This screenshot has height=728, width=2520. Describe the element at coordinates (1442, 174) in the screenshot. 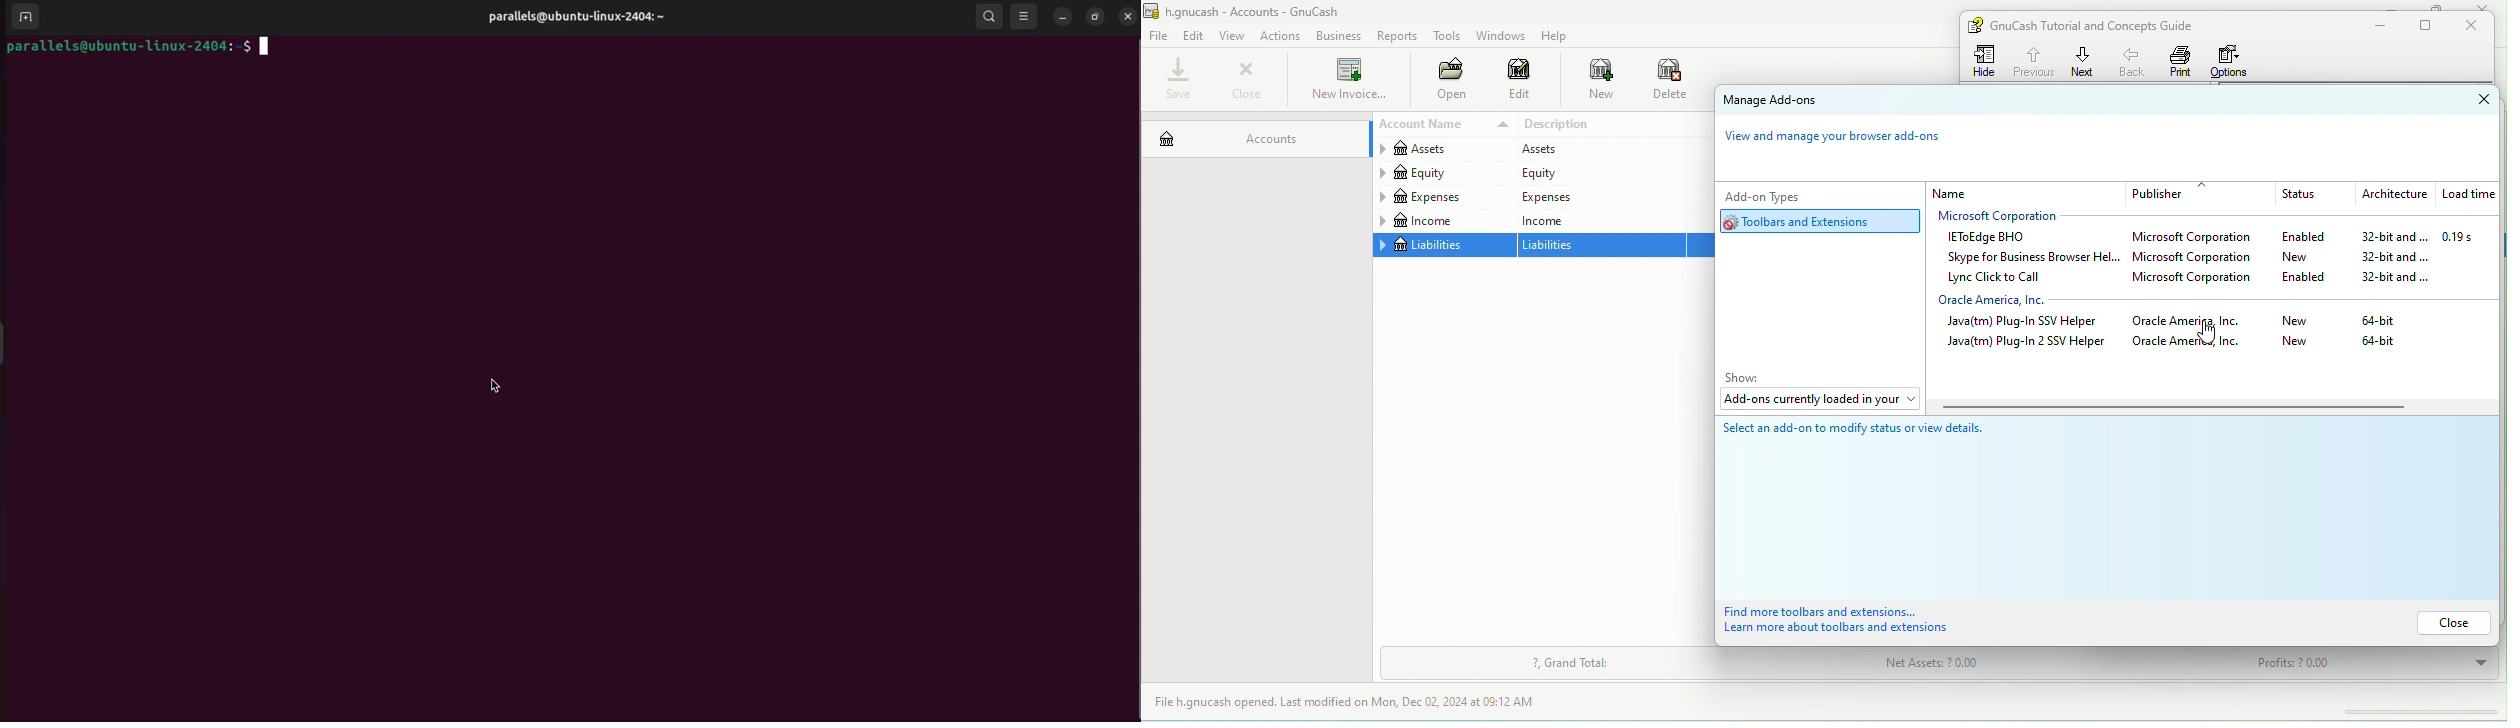

I see `equity` at that location.